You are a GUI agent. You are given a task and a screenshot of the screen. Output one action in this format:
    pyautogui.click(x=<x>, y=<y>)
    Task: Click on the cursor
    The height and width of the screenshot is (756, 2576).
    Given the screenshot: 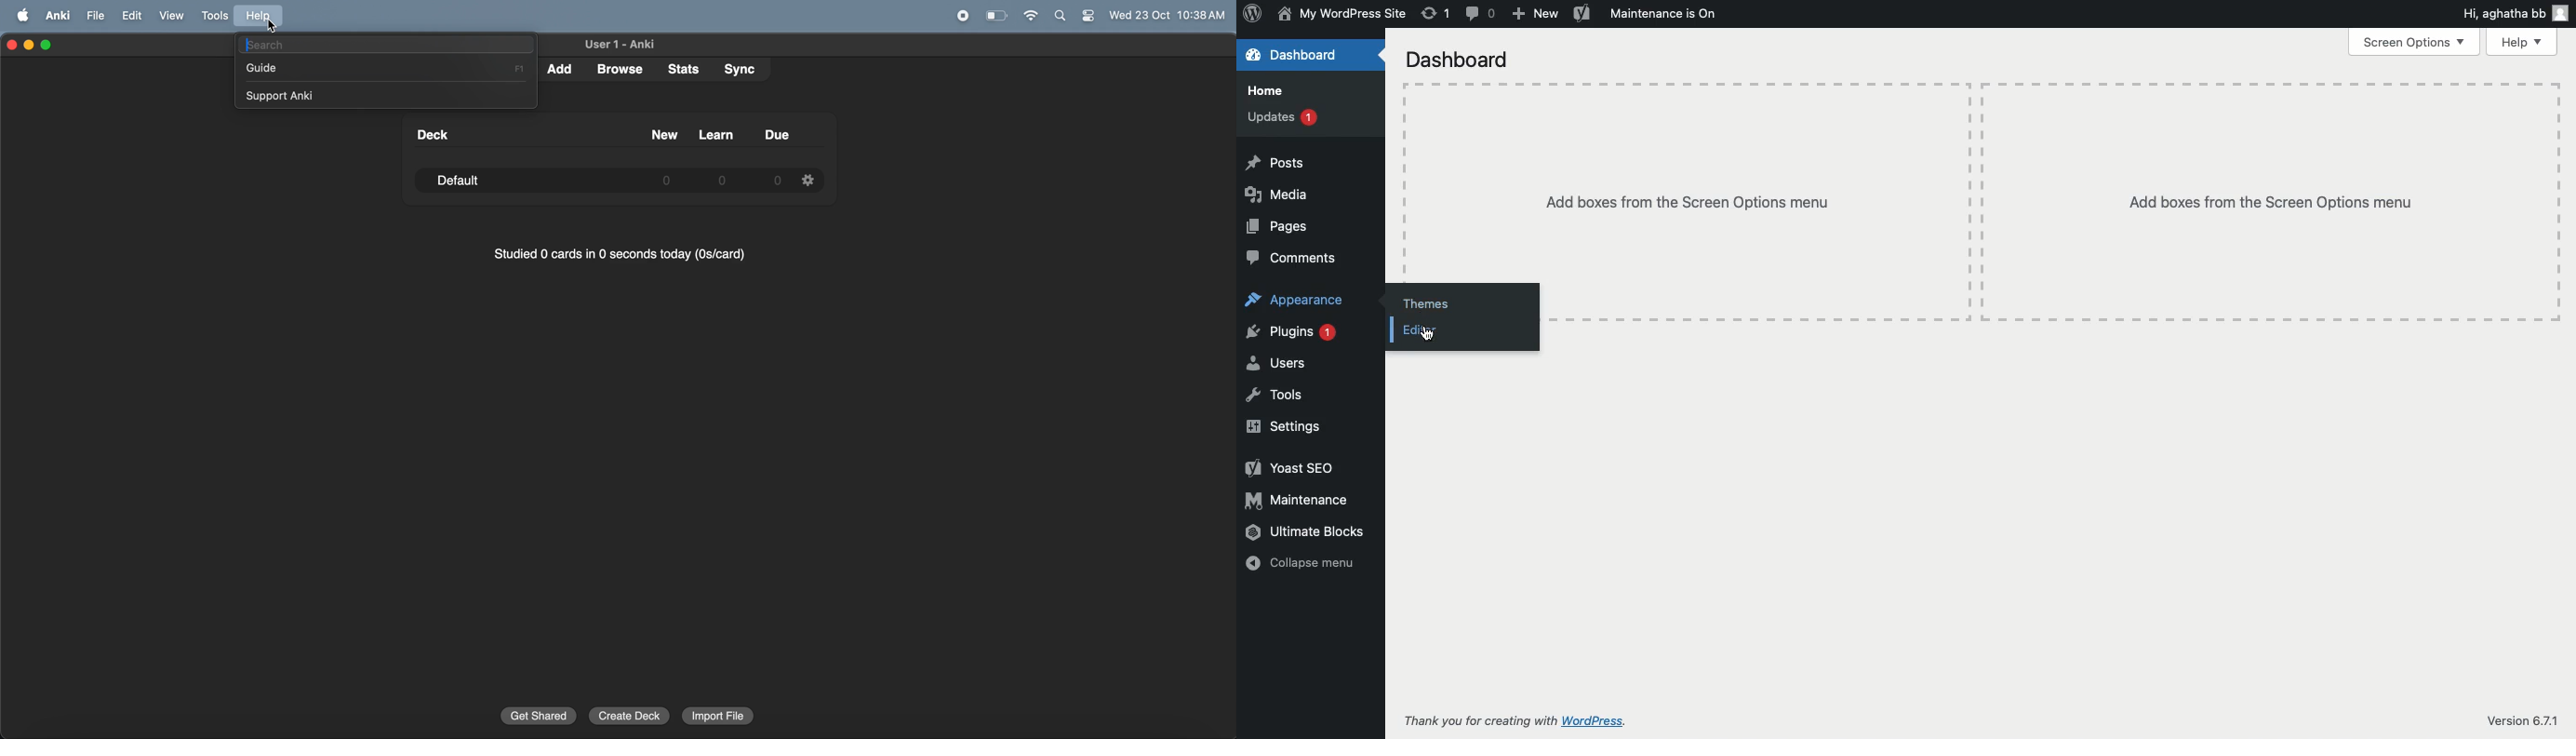 What is the action you would take?
    pyautogui.click(x=1428, y=334)
    